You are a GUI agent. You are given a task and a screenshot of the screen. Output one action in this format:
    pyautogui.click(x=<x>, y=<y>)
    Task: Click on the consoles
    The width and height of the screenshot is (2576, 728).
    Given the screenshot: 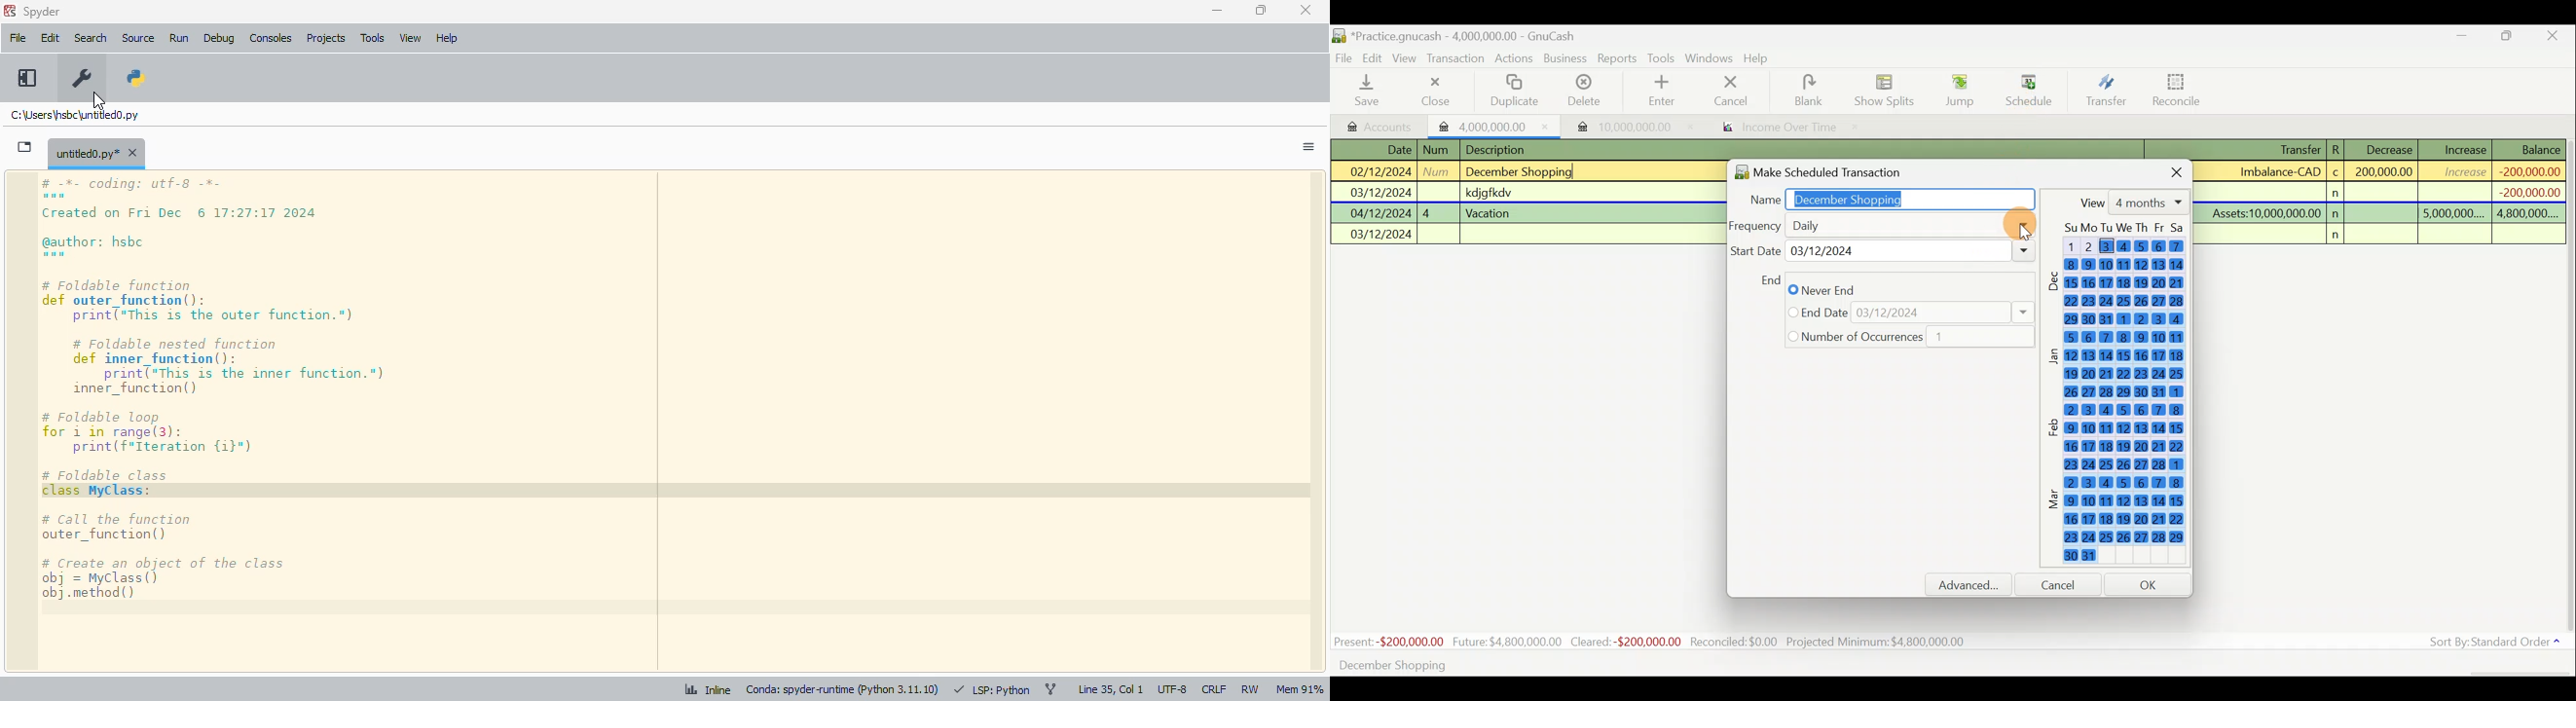 What is the action you would take?
    pyautogui.click(x=270, y=38)
    